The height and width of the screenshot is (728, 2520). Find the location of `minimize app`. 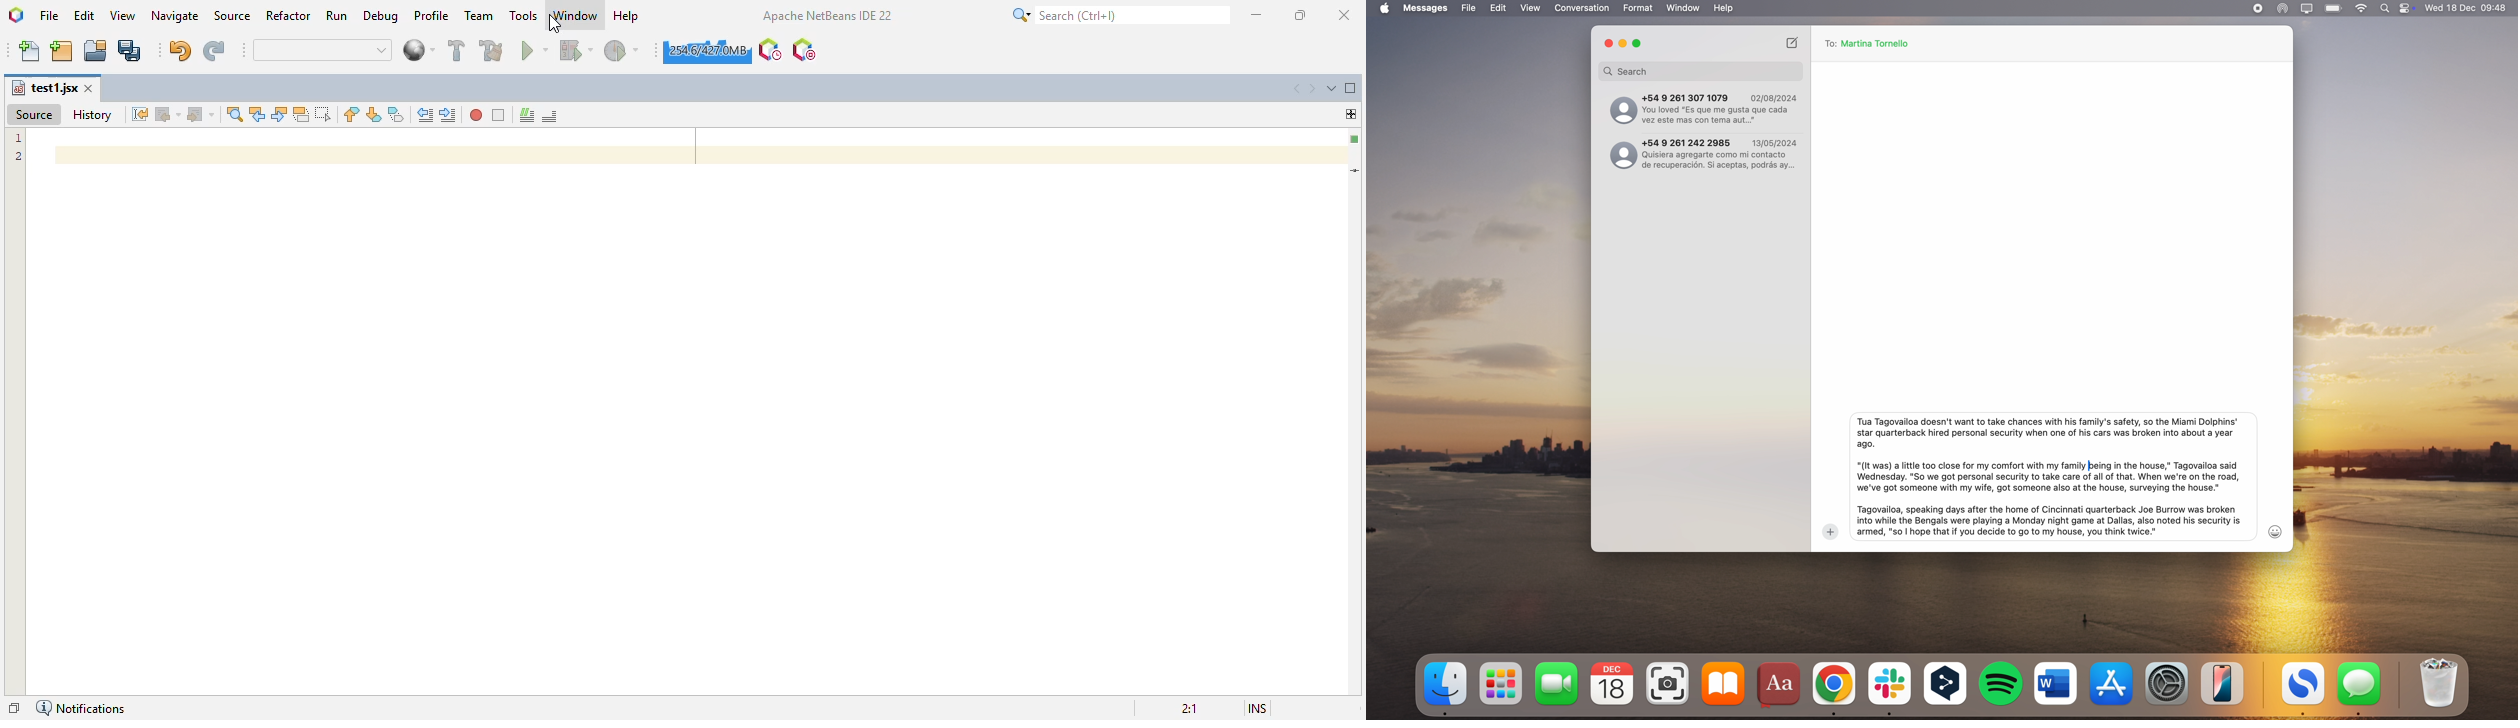

minimize app is located at coordinates (1623, 44).